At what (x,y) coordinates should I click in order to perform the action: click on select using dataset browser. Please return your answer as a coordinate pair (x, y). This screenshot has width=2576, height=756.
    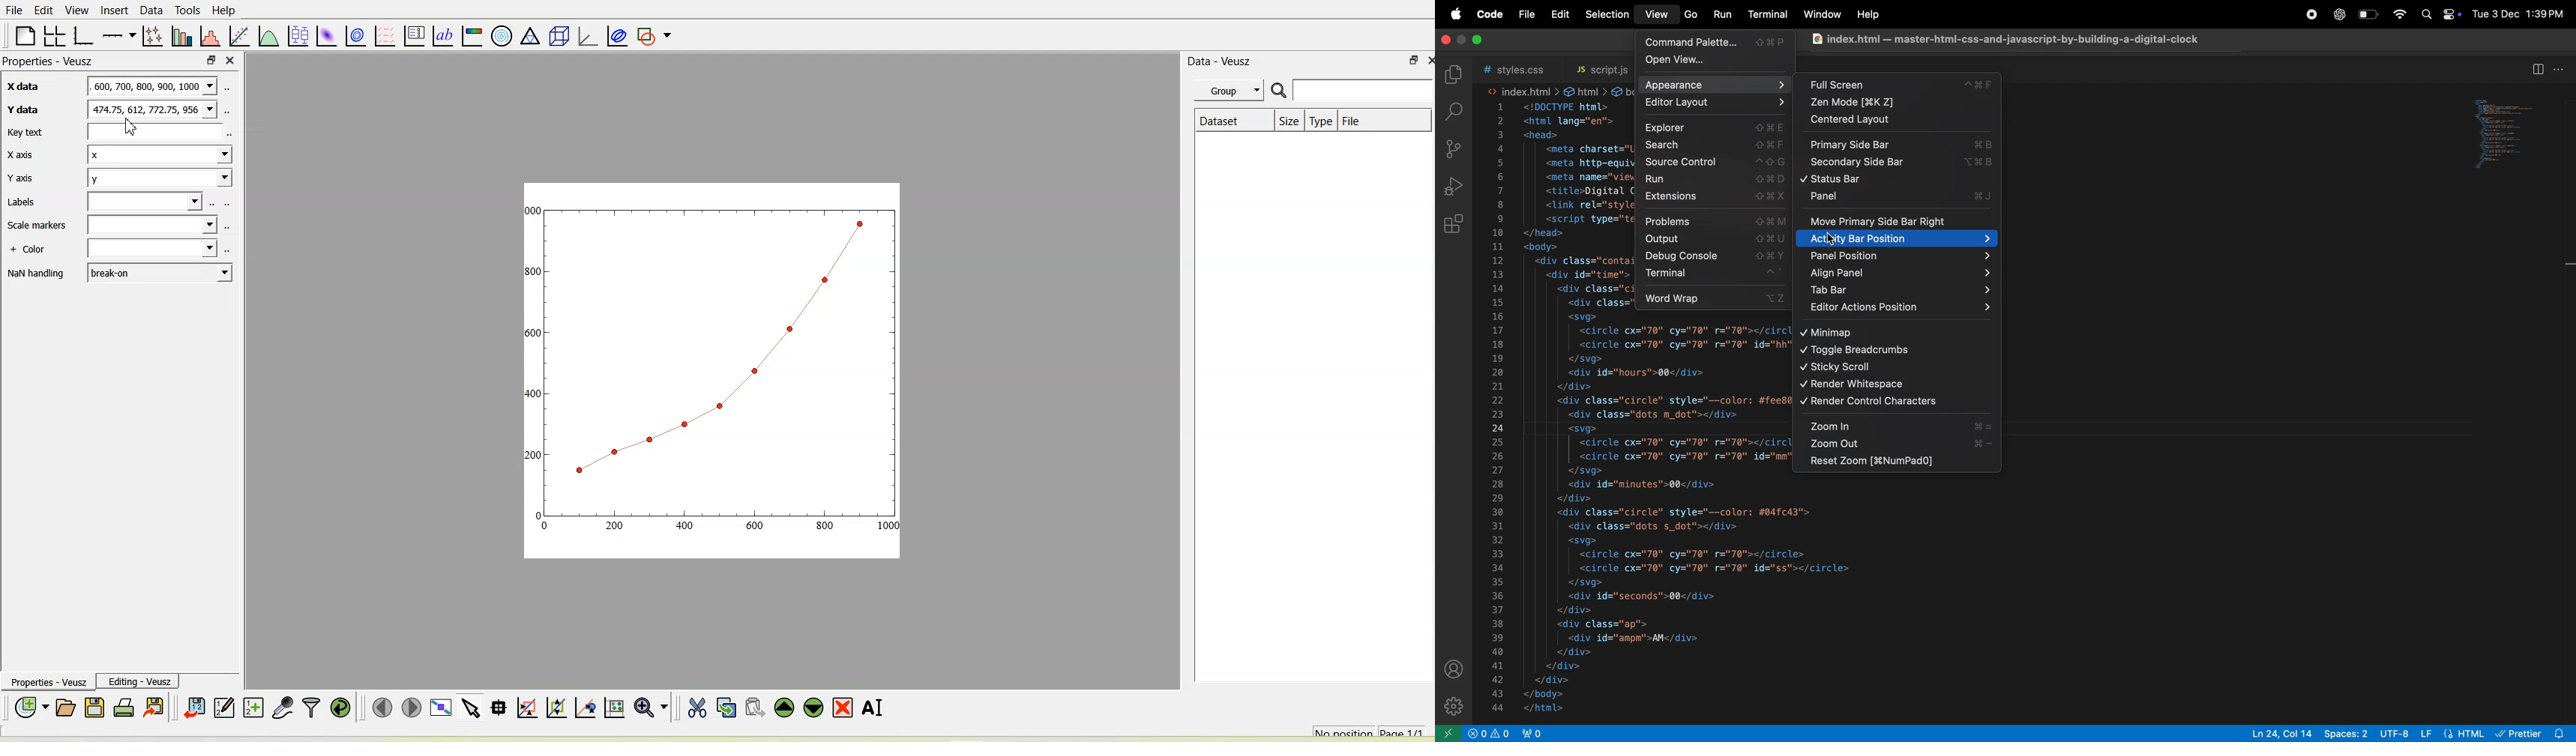
    Looking at the image, I should click on (227, 225).